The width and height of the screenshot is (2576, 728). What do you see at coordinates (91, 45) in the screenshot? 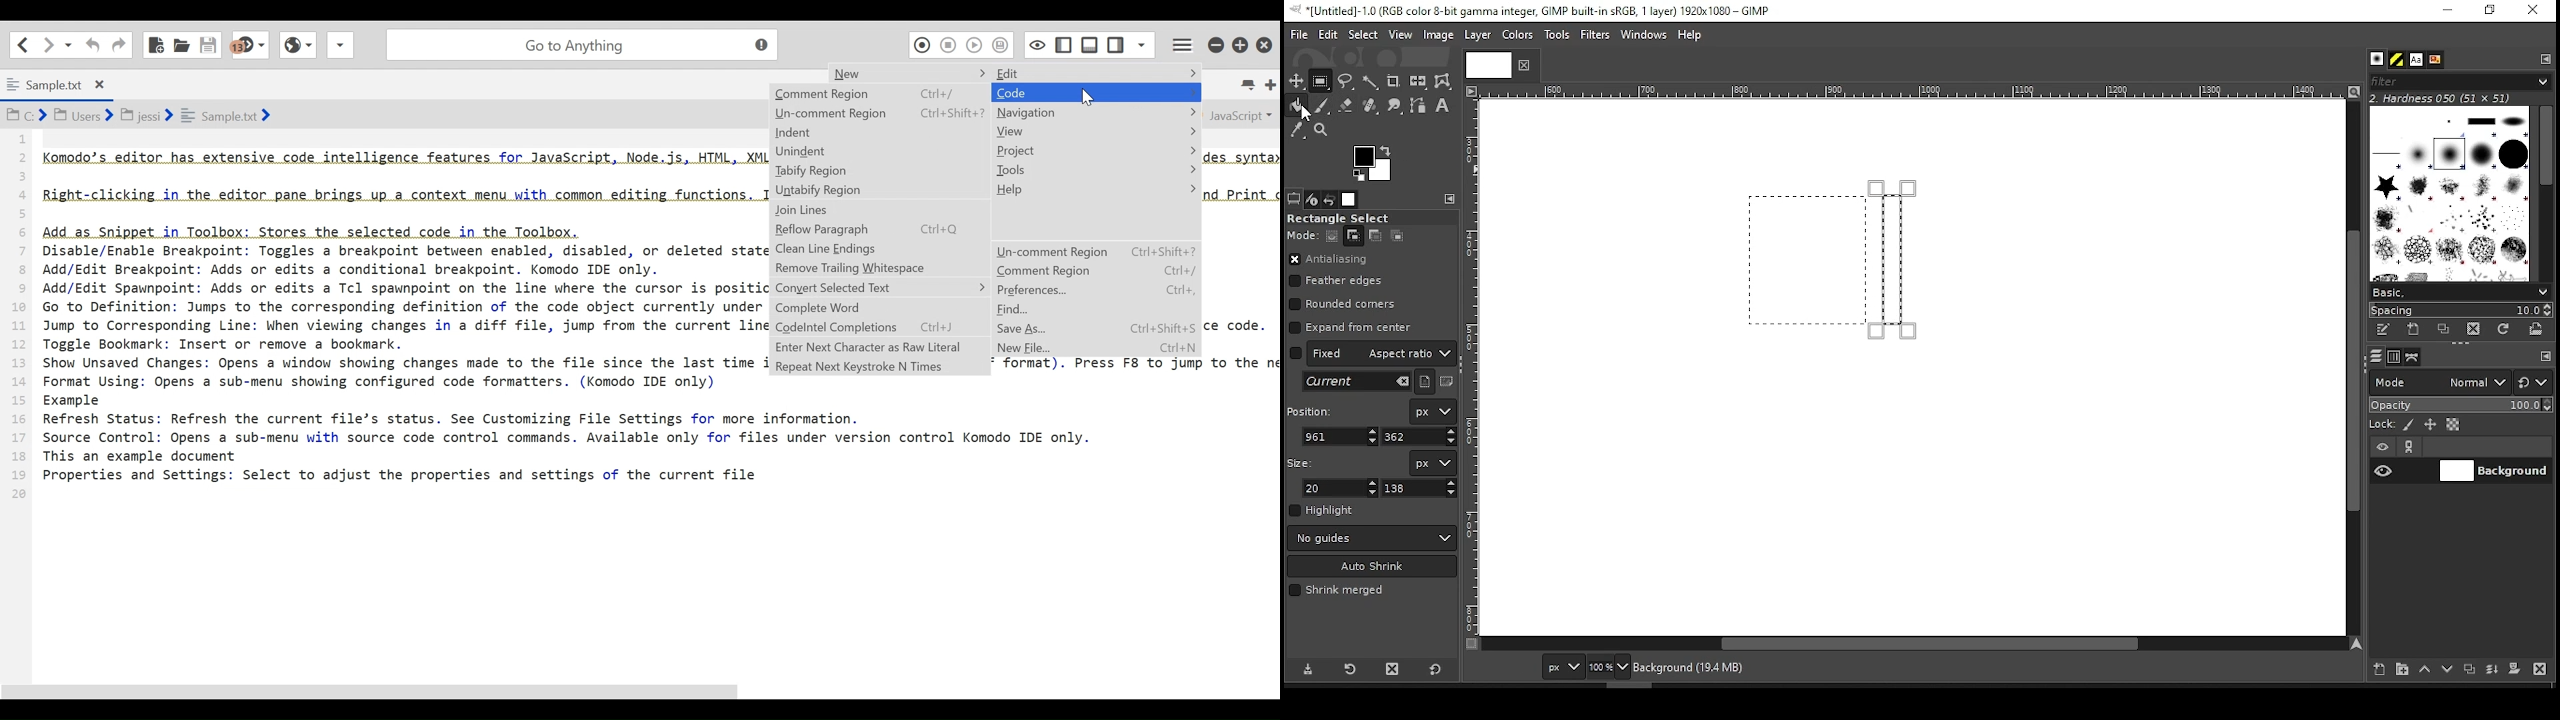
I see `Undo` at bounding box center [91, 45].